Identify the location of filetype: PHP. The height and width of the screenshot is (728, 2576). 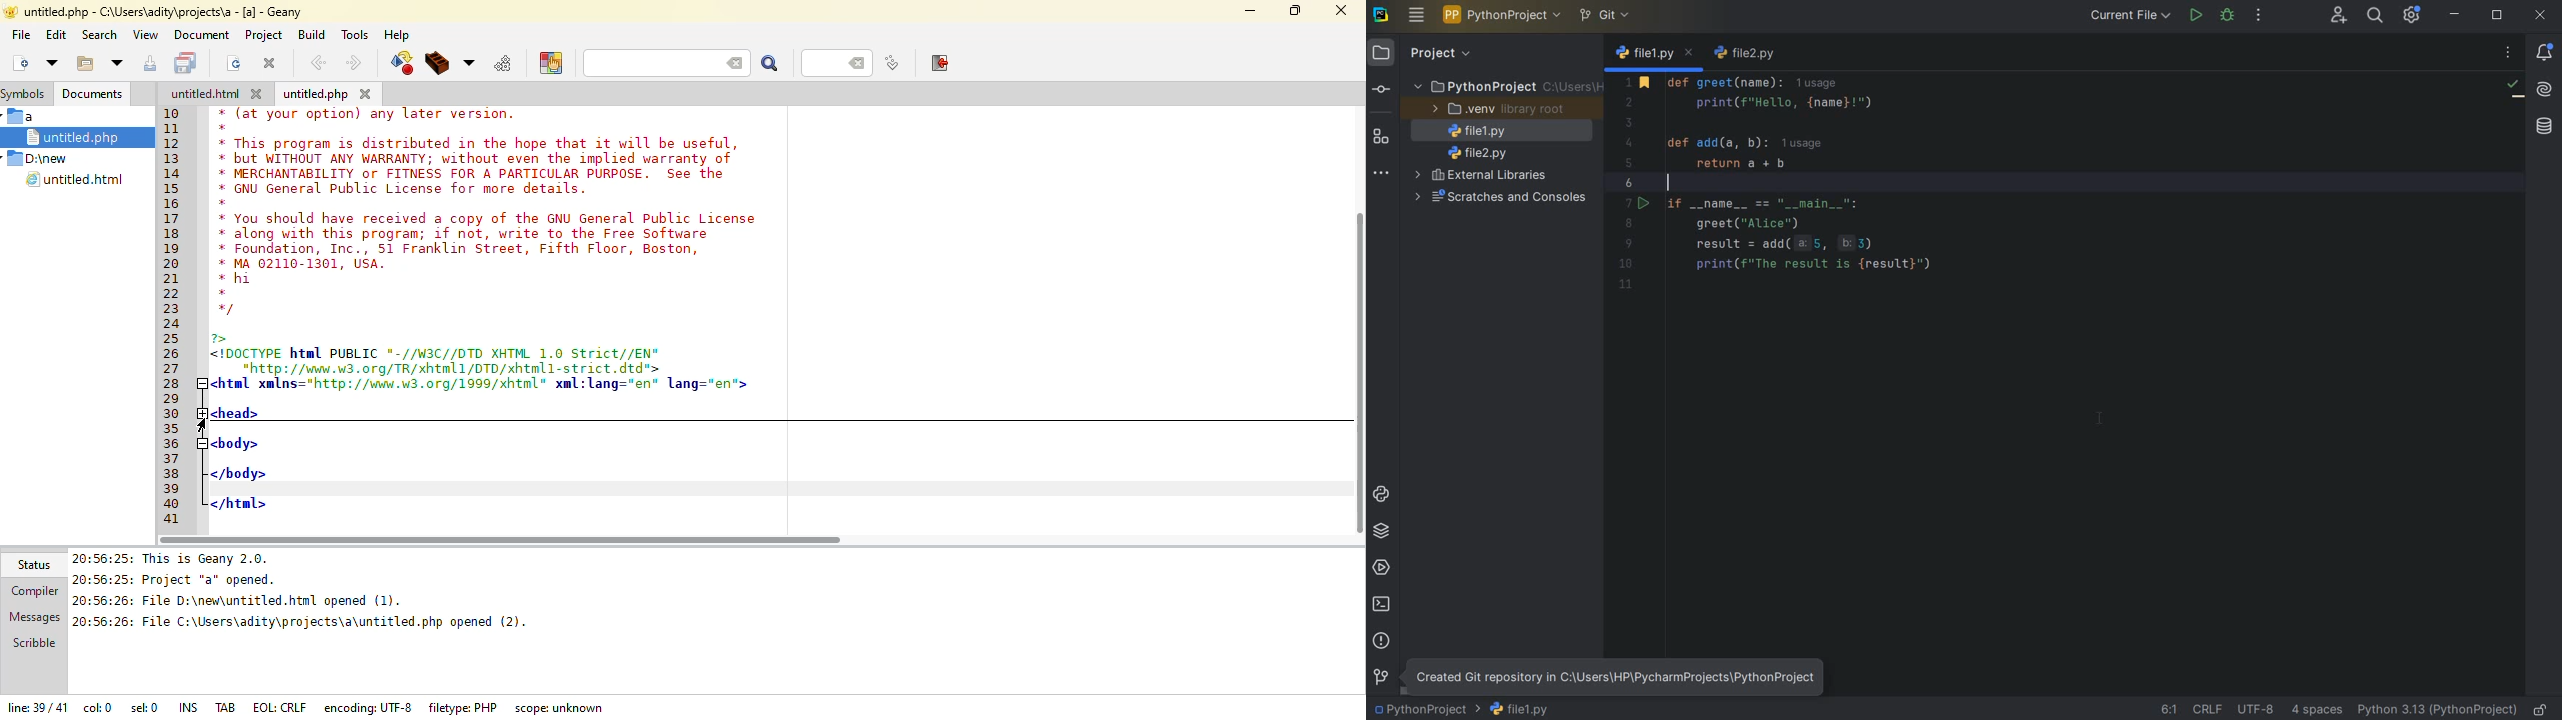
(462, 708).